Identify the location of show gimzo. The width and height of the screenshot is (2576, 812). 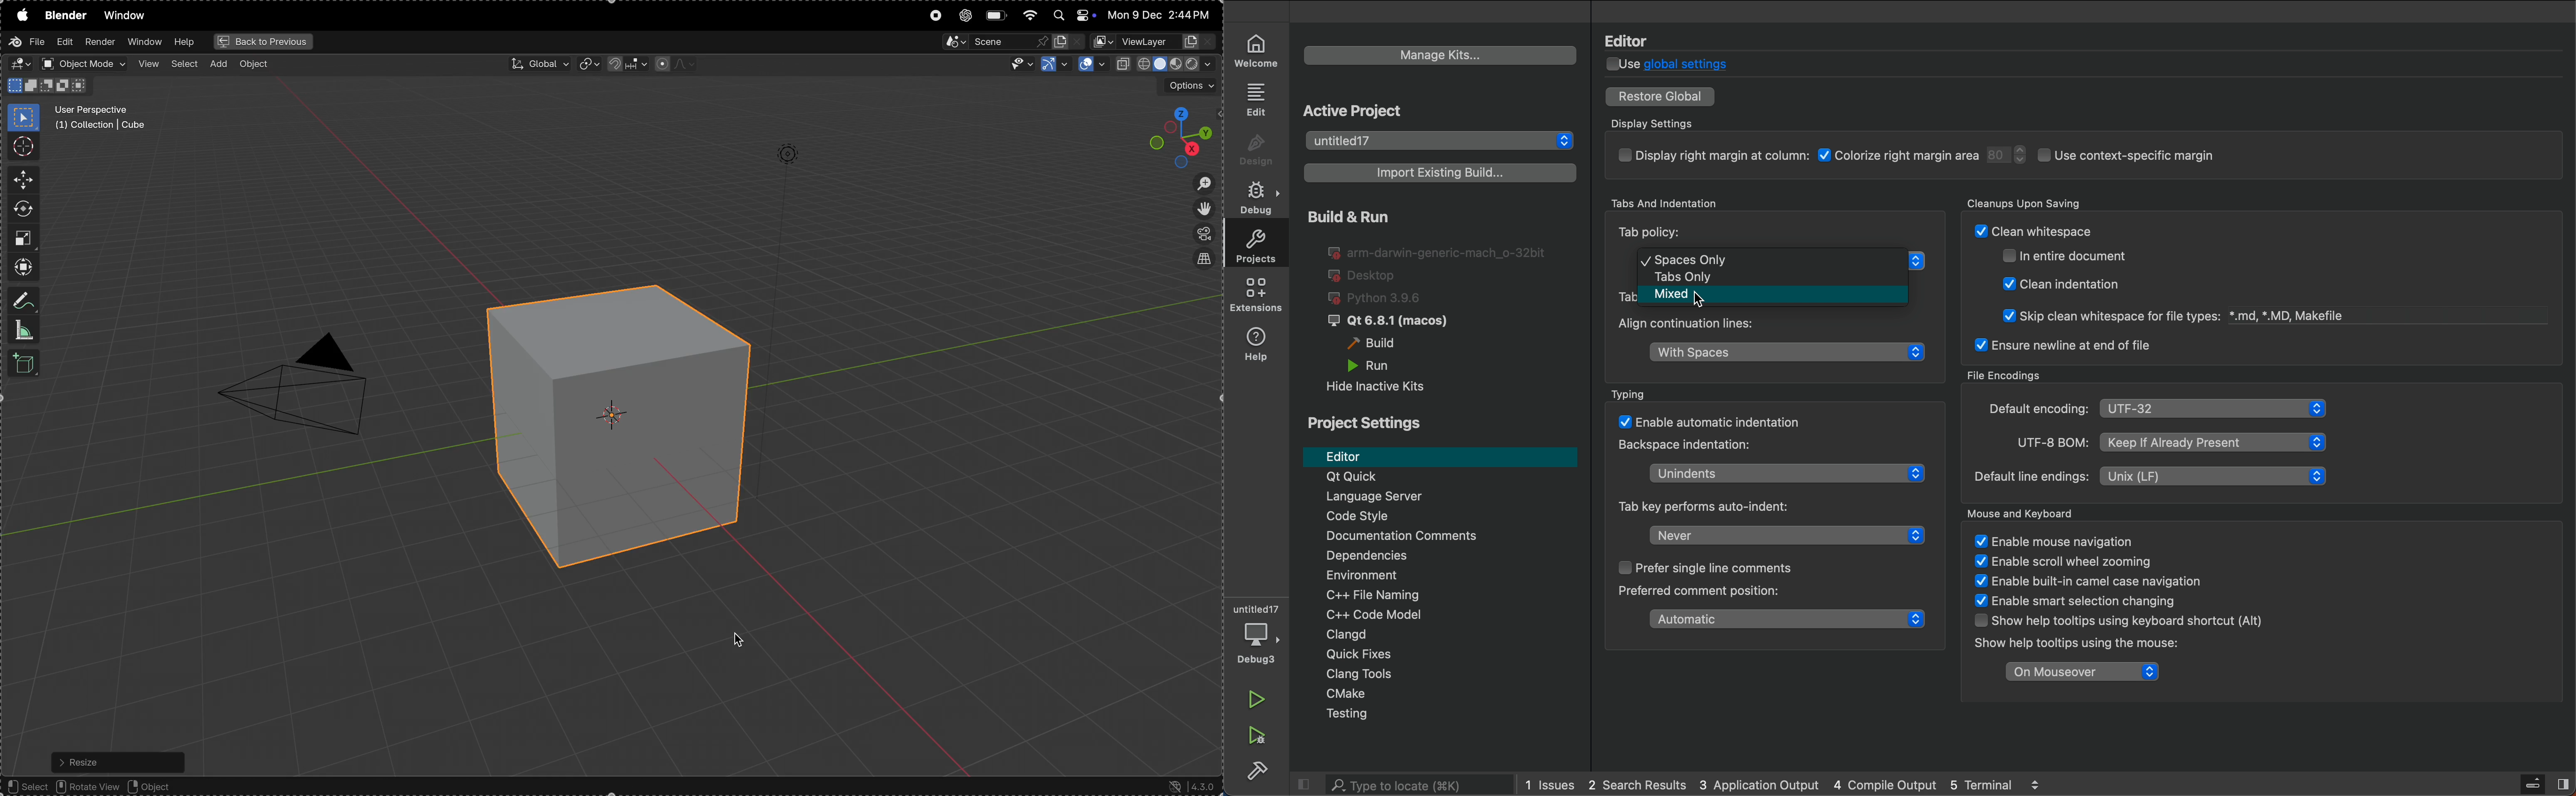
(1054, 63).